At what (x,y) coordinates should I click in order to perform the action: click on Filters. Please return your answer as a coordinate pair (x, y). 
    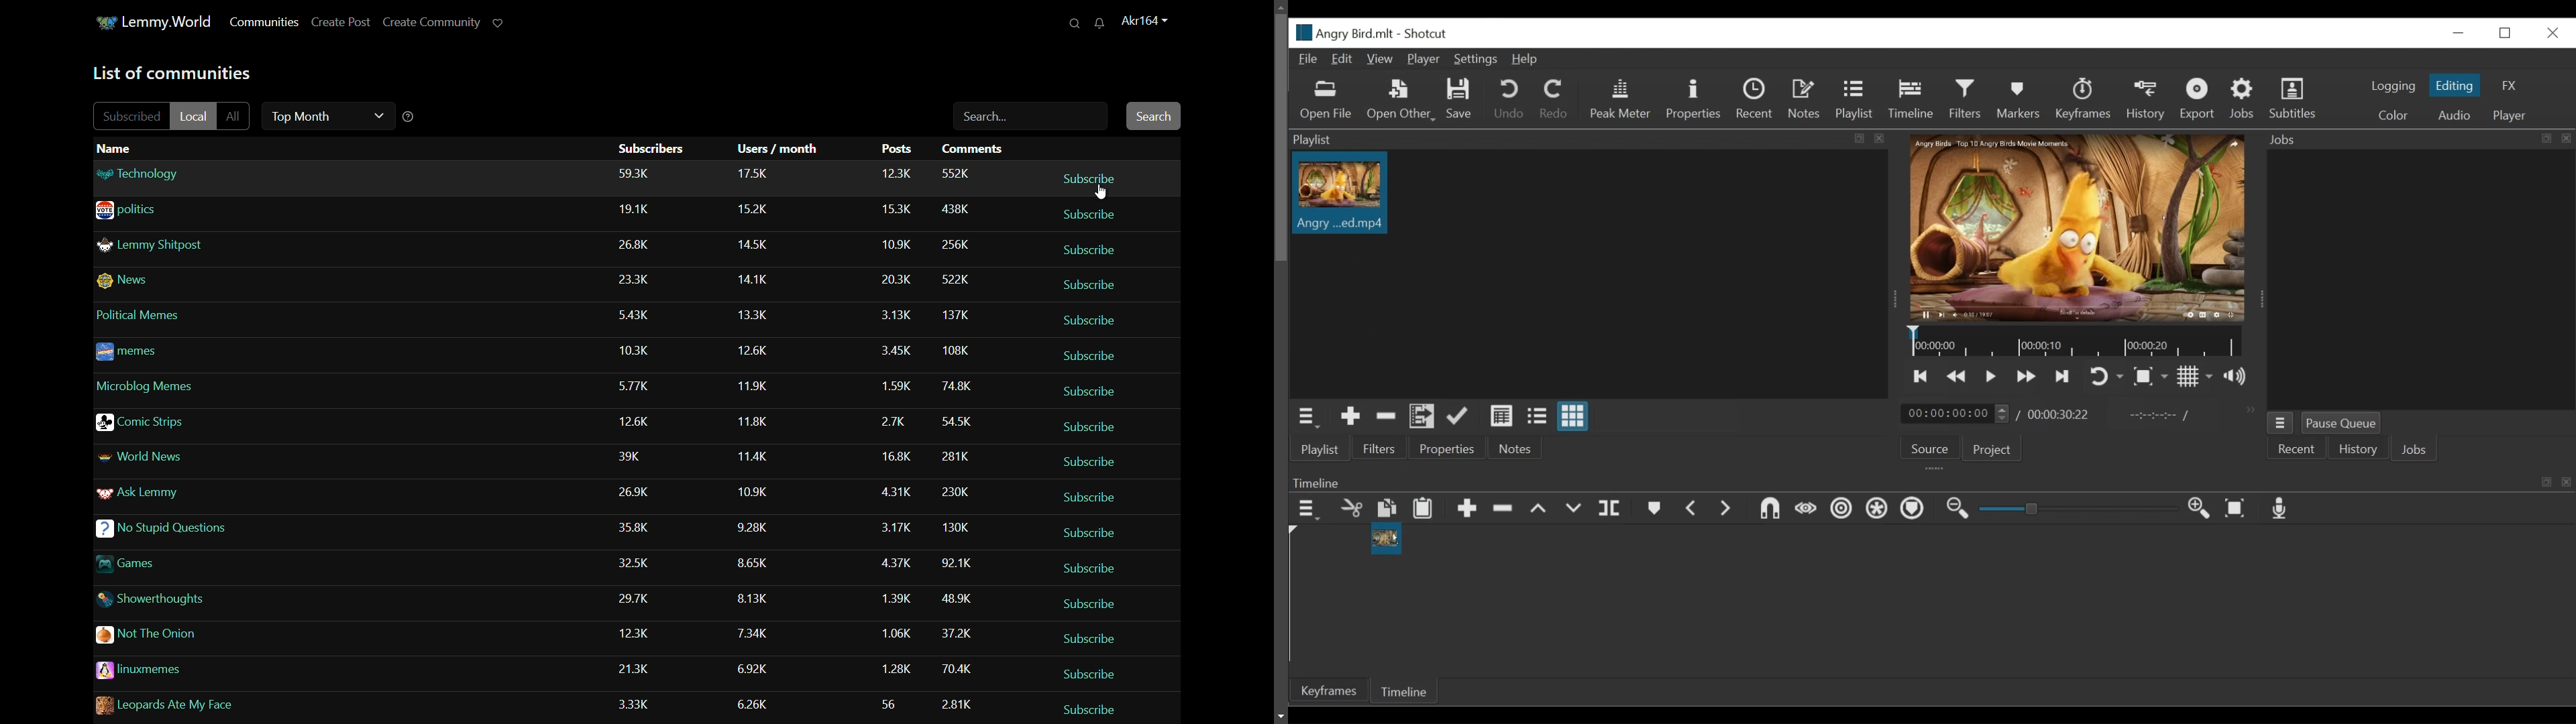
    Looking at the image, I should click on (1377, 448).